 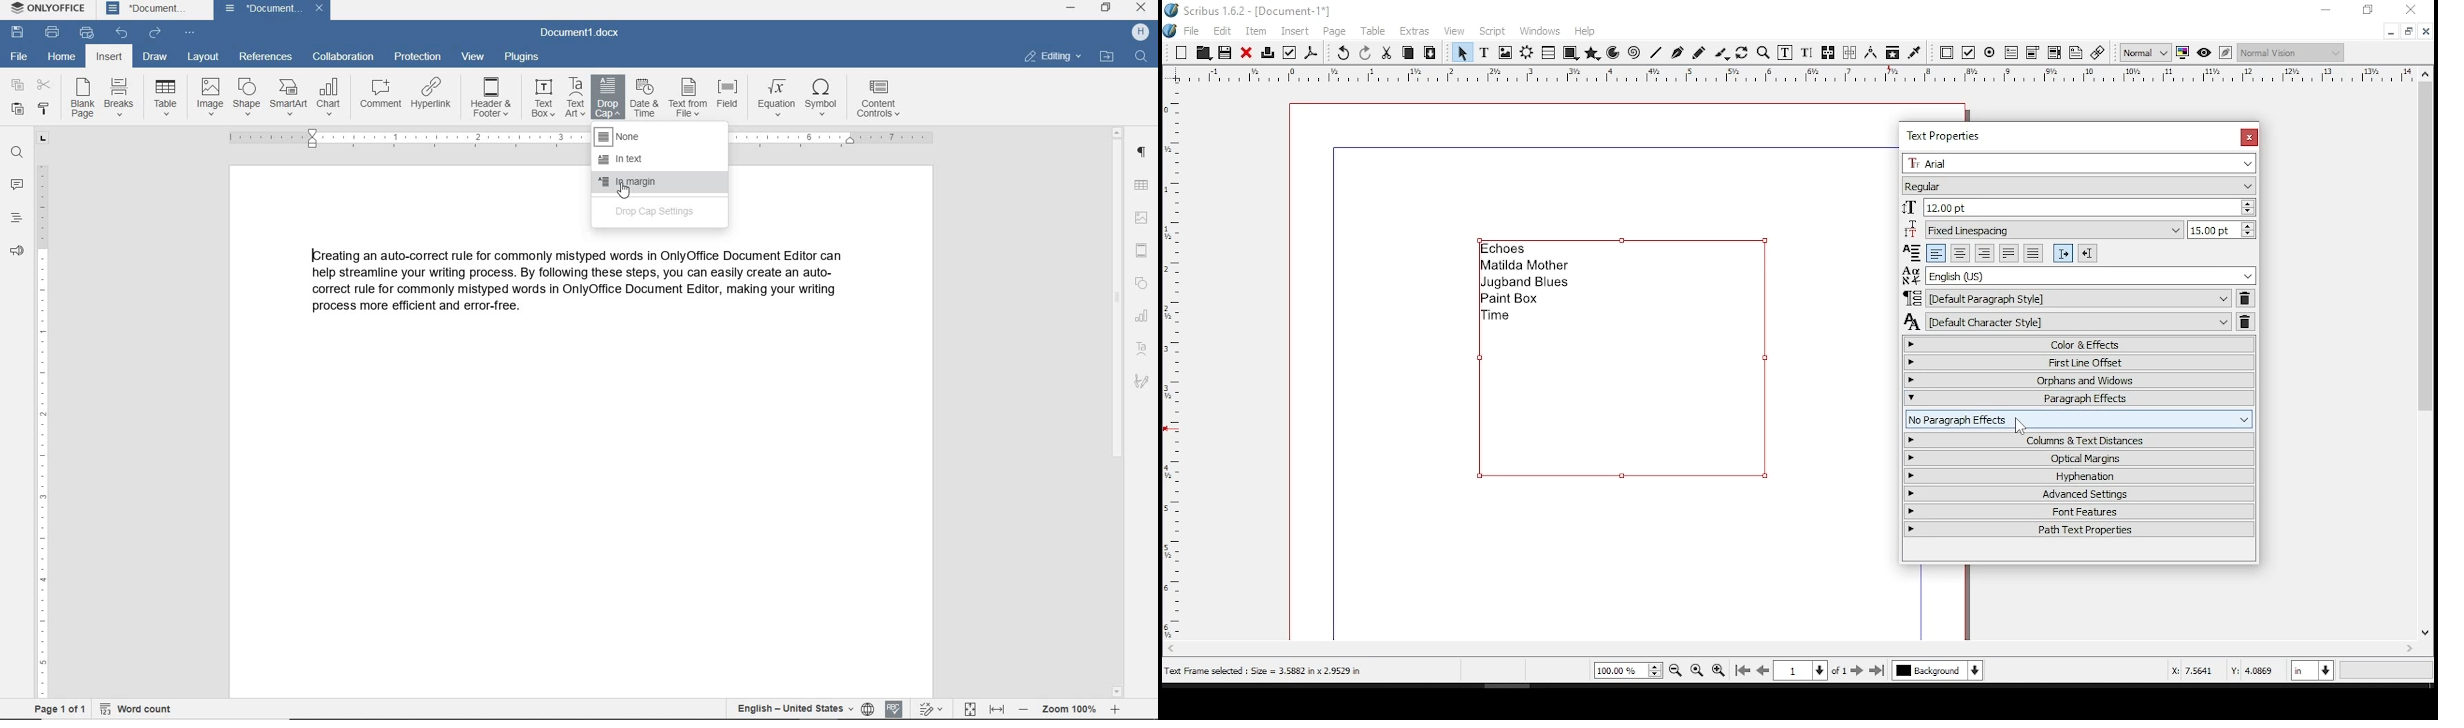 What do you see at coordinates (2426, 31) in the screenshot?
I see `close window` at bounding box center [2426, 31].